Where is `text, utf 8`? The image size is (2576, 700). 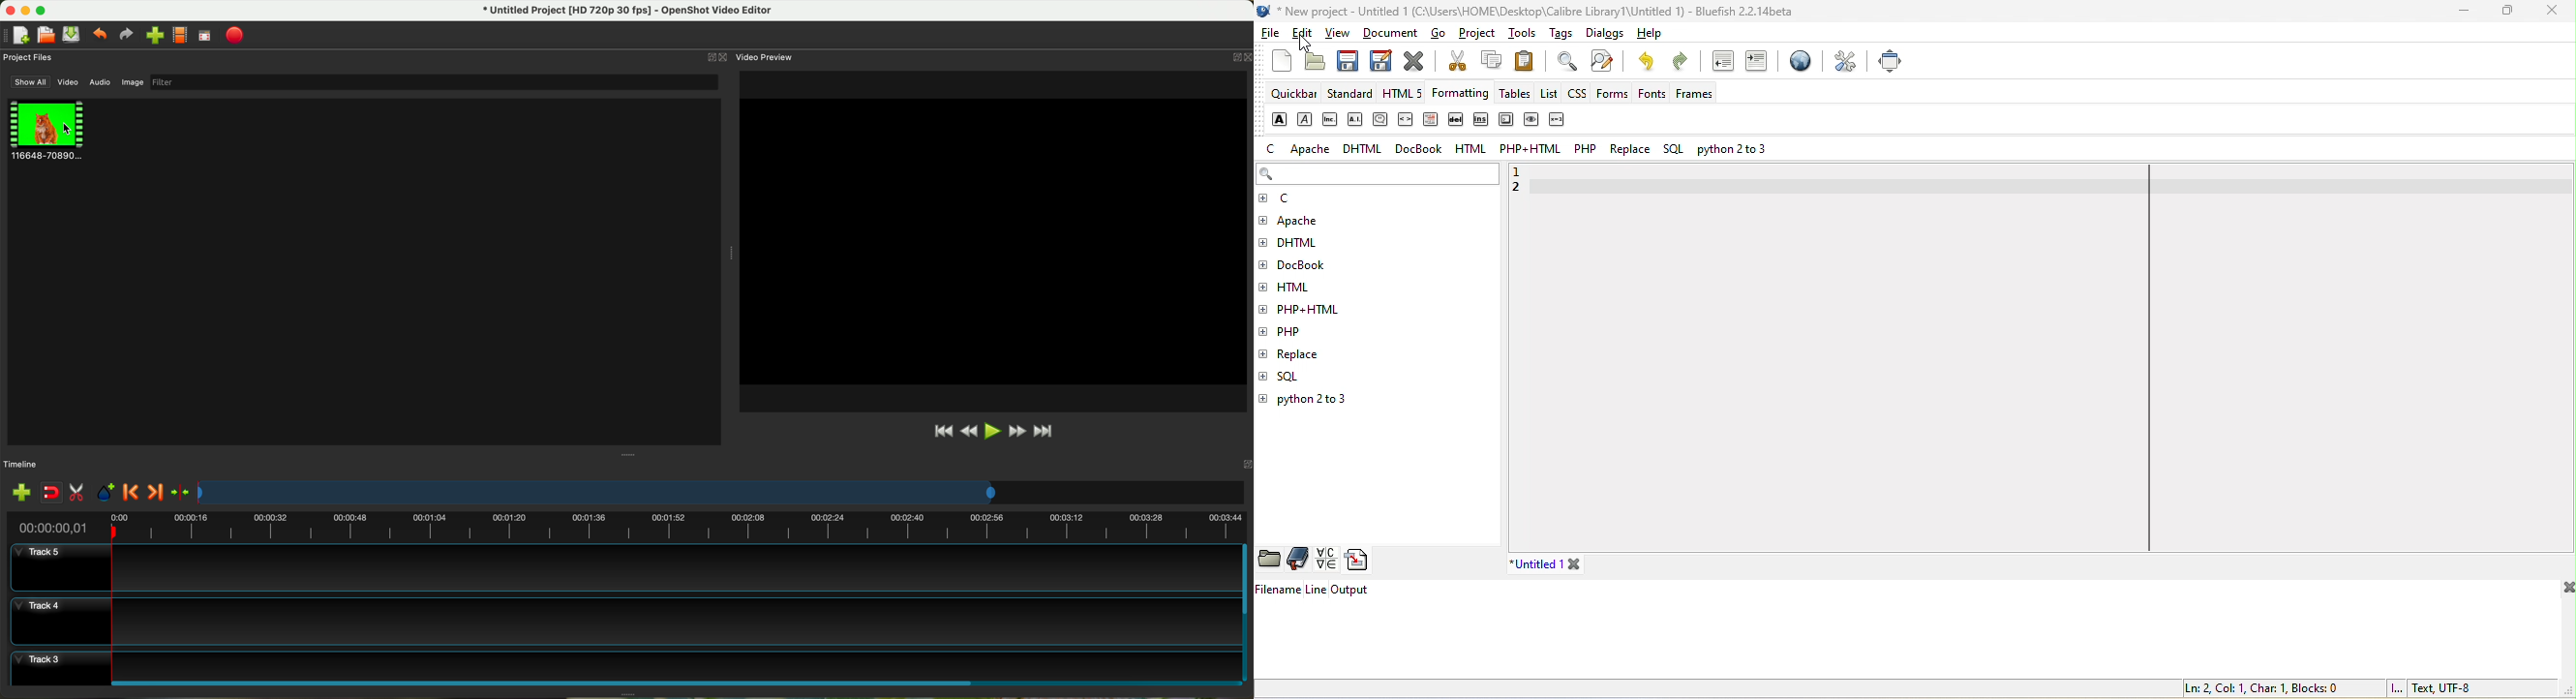 text, utf 8 is located at coordinates (2430, 688).